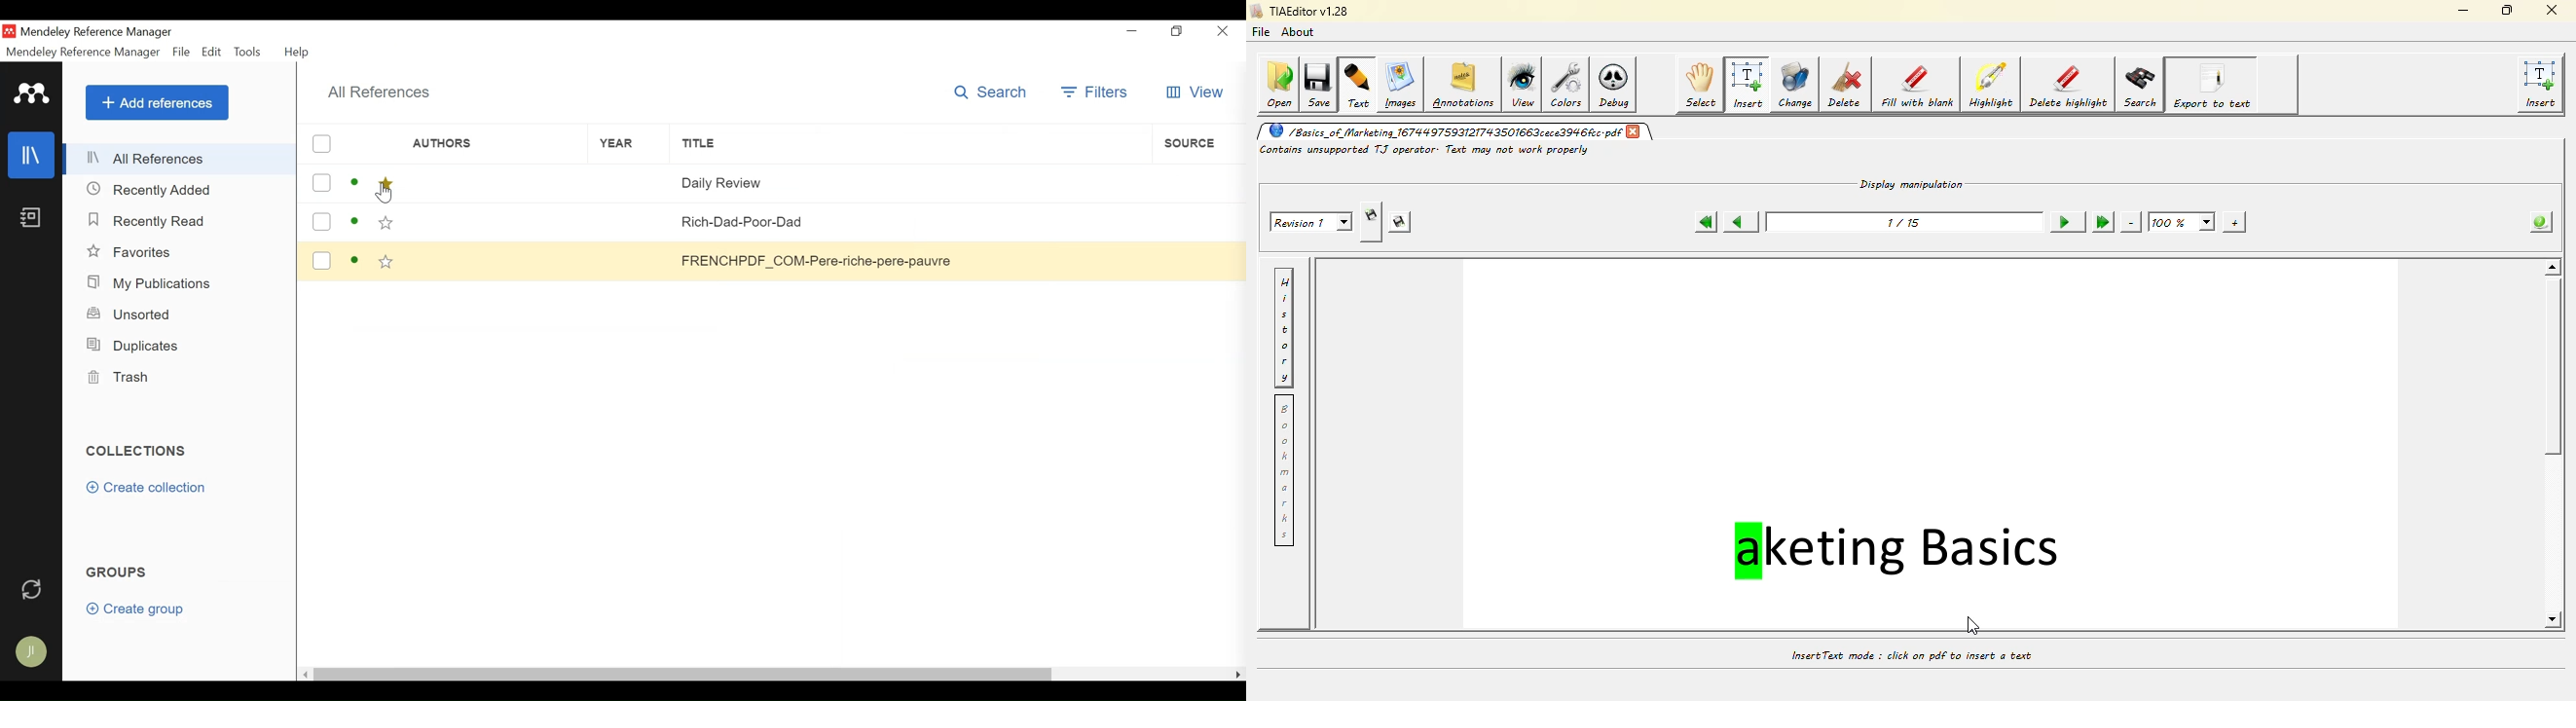 The width and height of the screenshot is (2576, 728). Describe the element at coordinates (1225, 31) in the screenshot. I see `Close` at that location.